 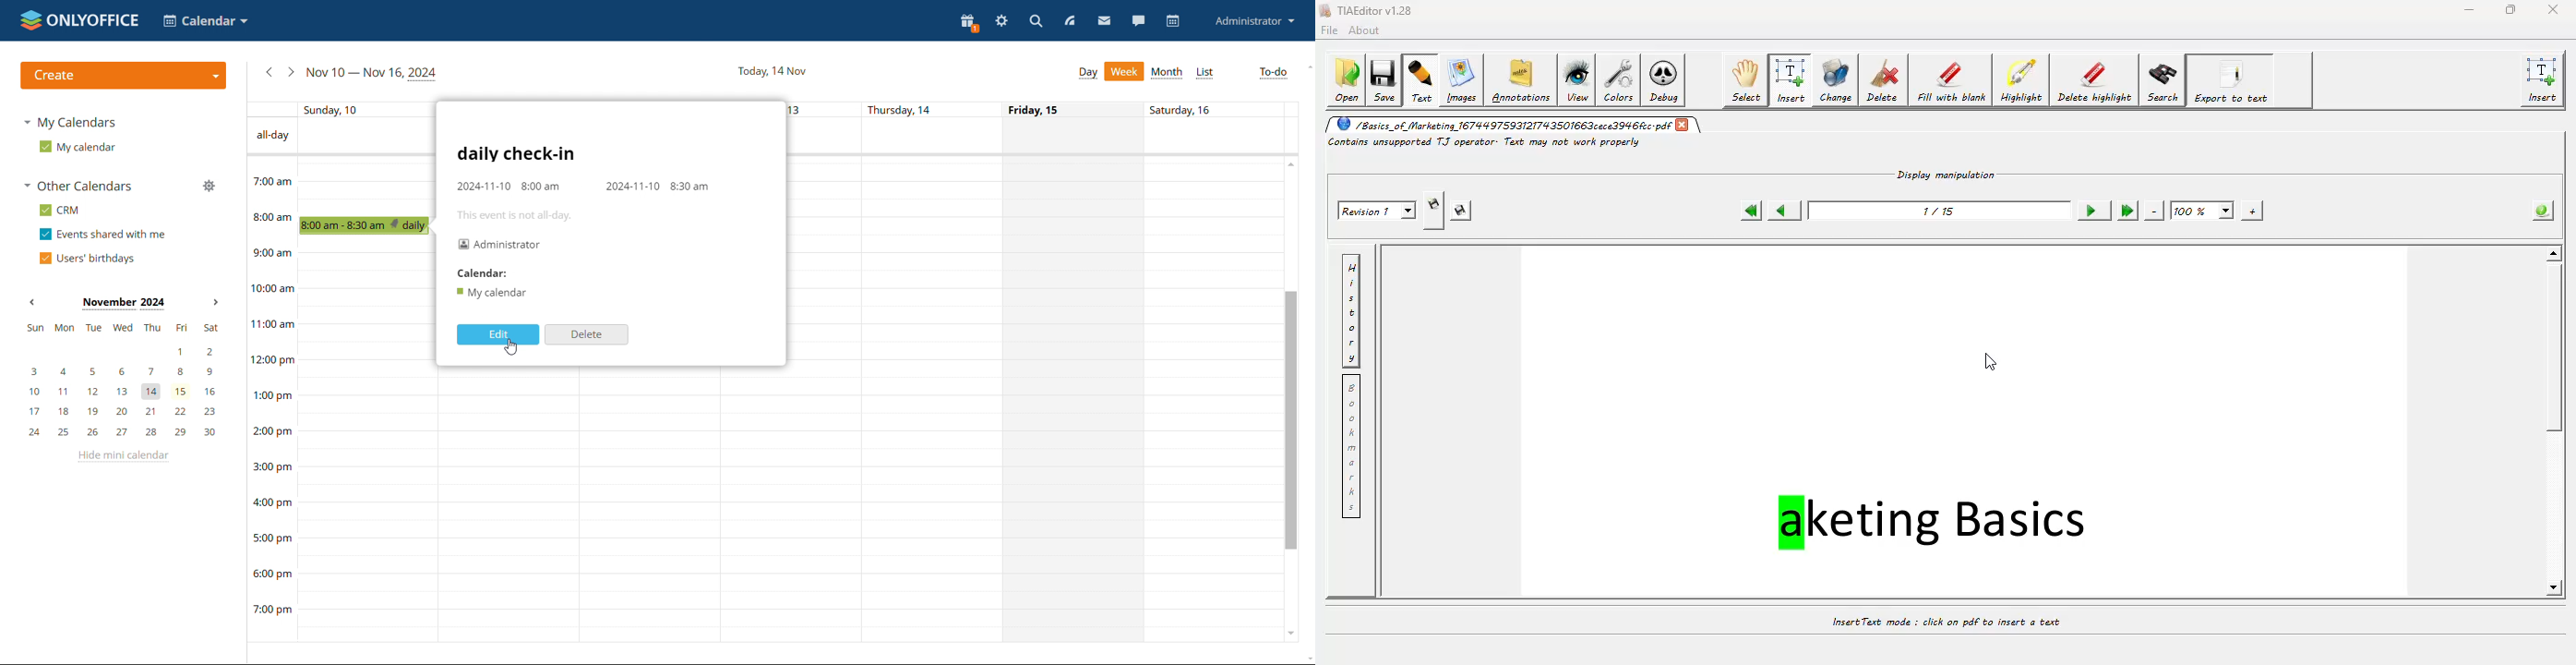 What do you see at coordinates (373, 73) in the screenshot?
I see `current week` at bounding box center [373, 73].